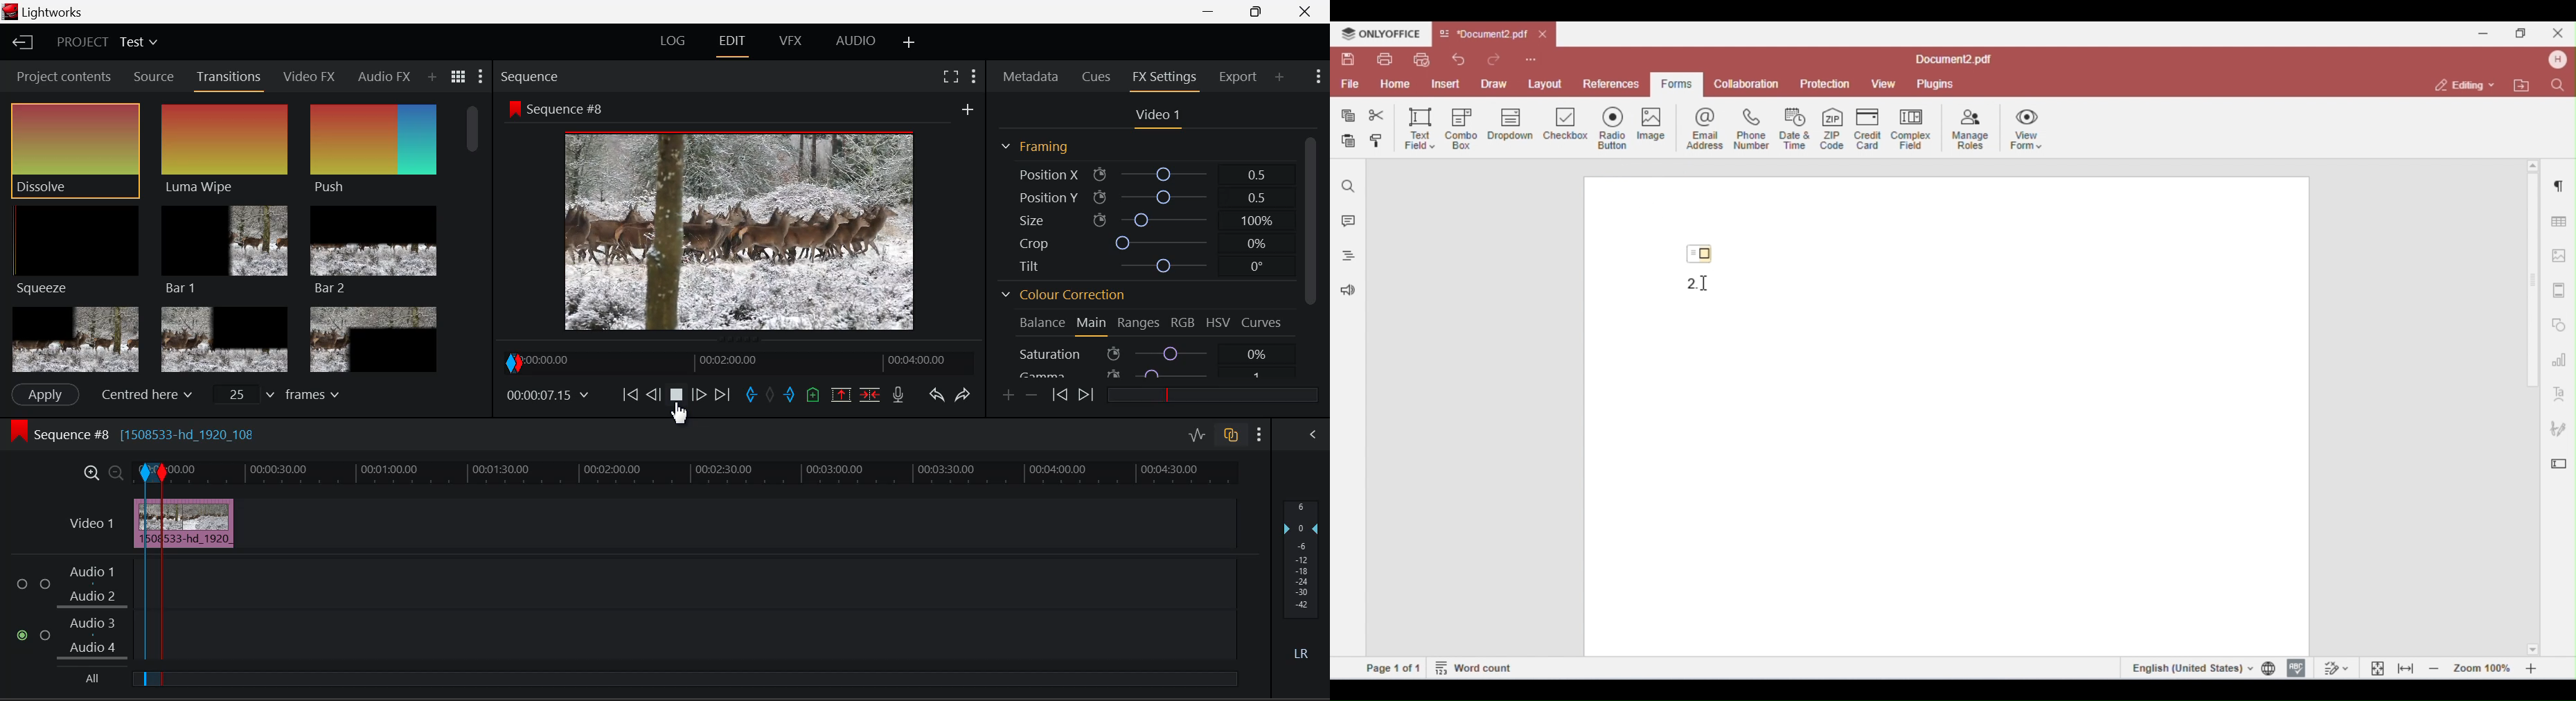 This screenshot has width=2576, height=728. What do you see at coordinates (93, 597) in the screenshot?
I see `Audio 2` at bounding box center [93, 597].